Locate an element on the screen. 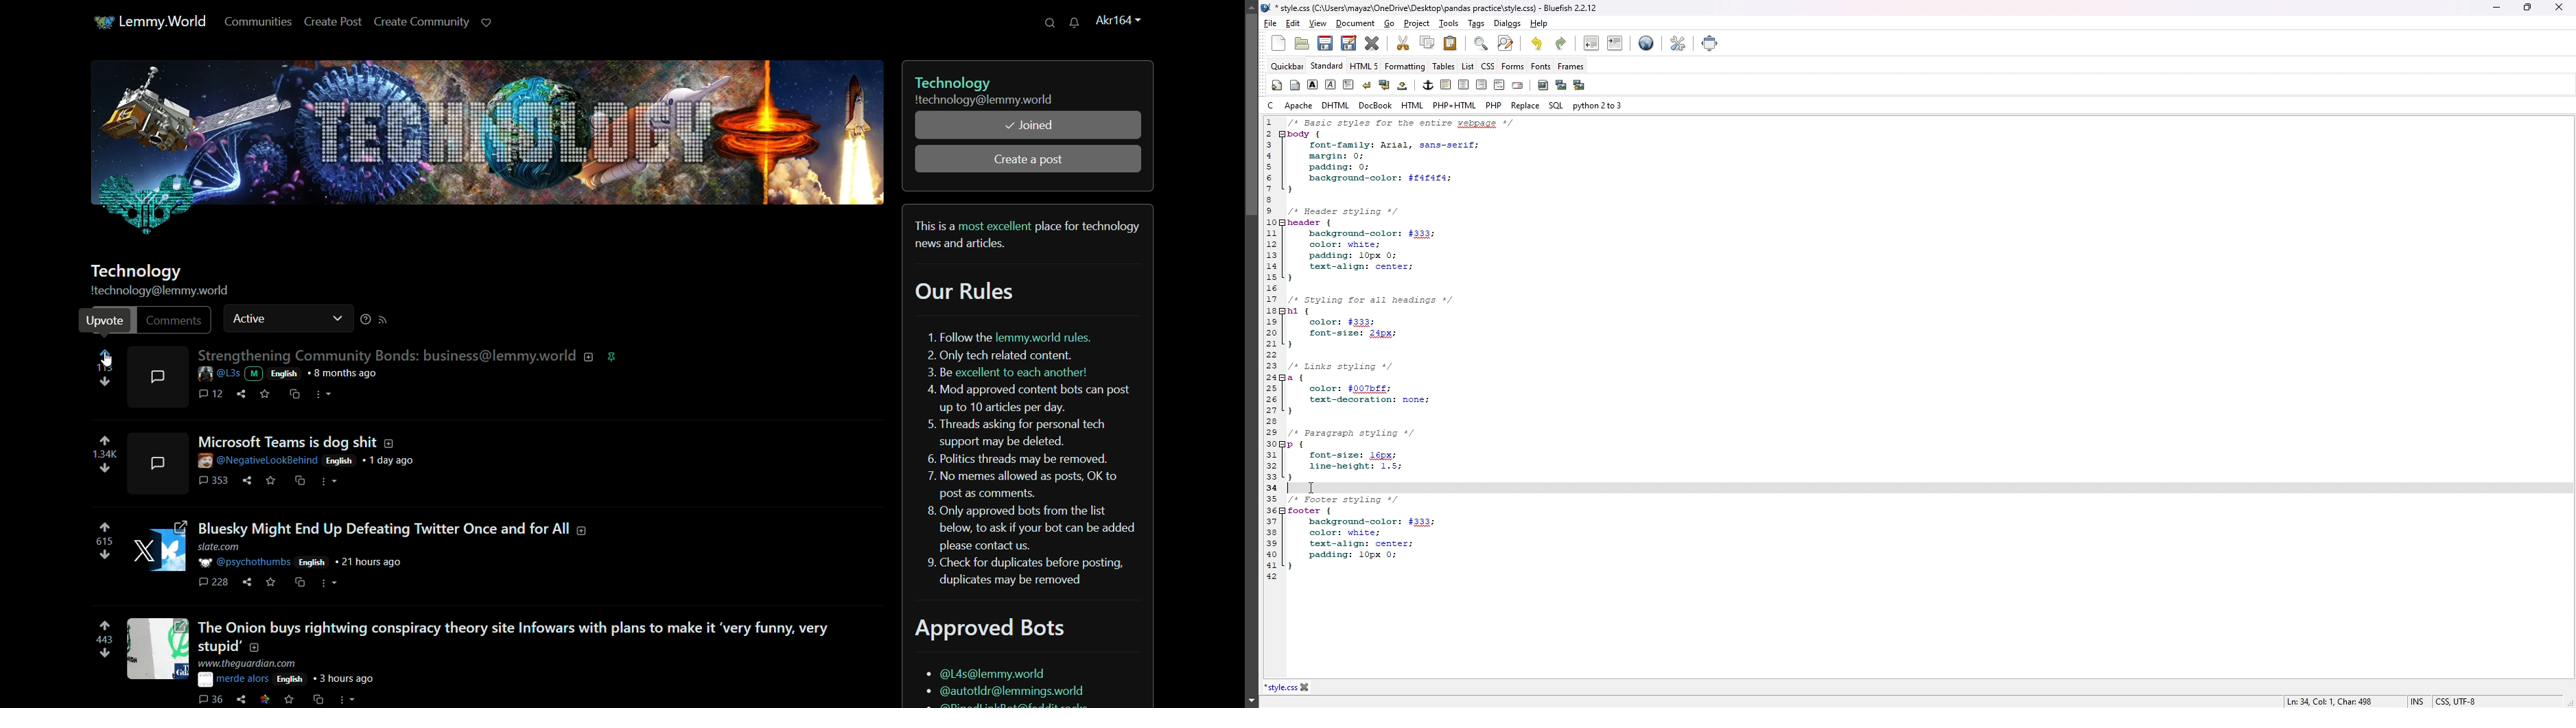 Image resolution: width=2576 pixels, height=728 pixels. share is located at coordinates (246, 697).